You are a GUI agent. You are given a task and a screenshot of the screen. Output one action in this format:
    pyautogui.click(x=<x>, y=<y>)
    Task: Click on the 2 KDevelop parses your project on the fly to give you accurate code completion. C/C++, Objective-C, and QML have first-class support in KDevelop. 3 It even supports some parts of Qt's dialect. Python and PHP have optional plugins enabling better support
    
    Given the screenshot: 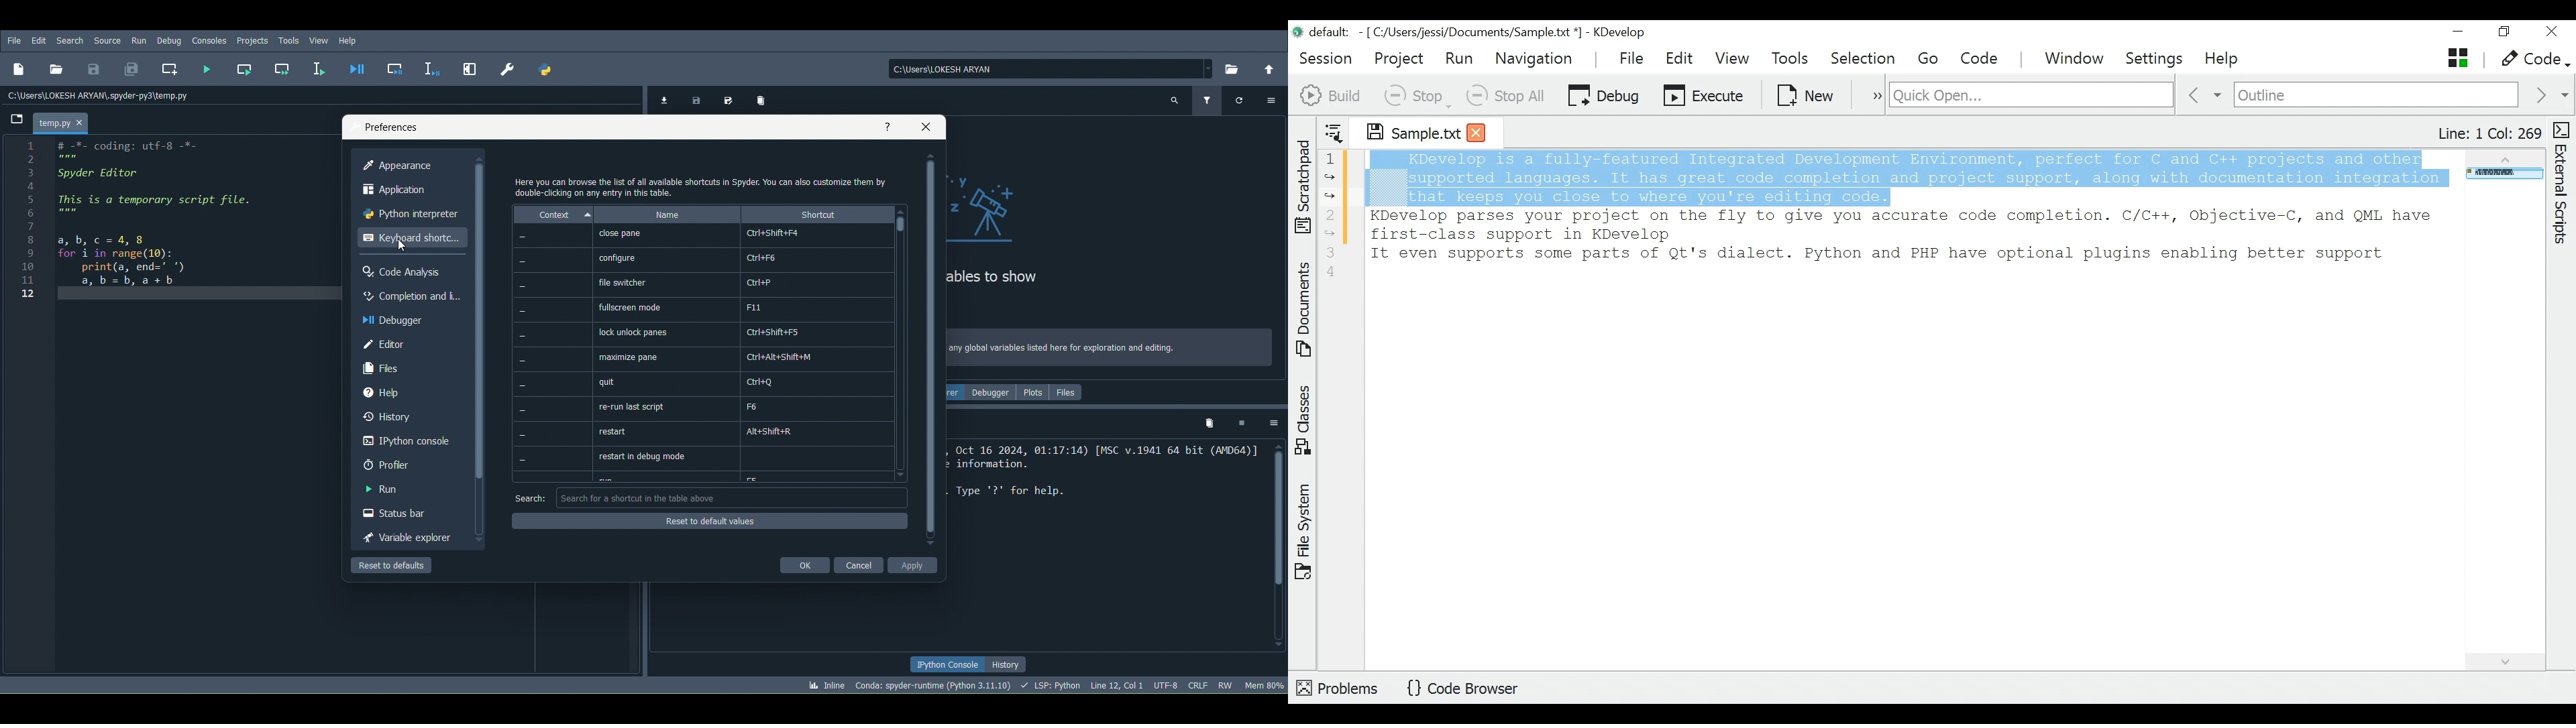 What is the action you would take?
    pyautogui.click(x=1899, y=248)
    